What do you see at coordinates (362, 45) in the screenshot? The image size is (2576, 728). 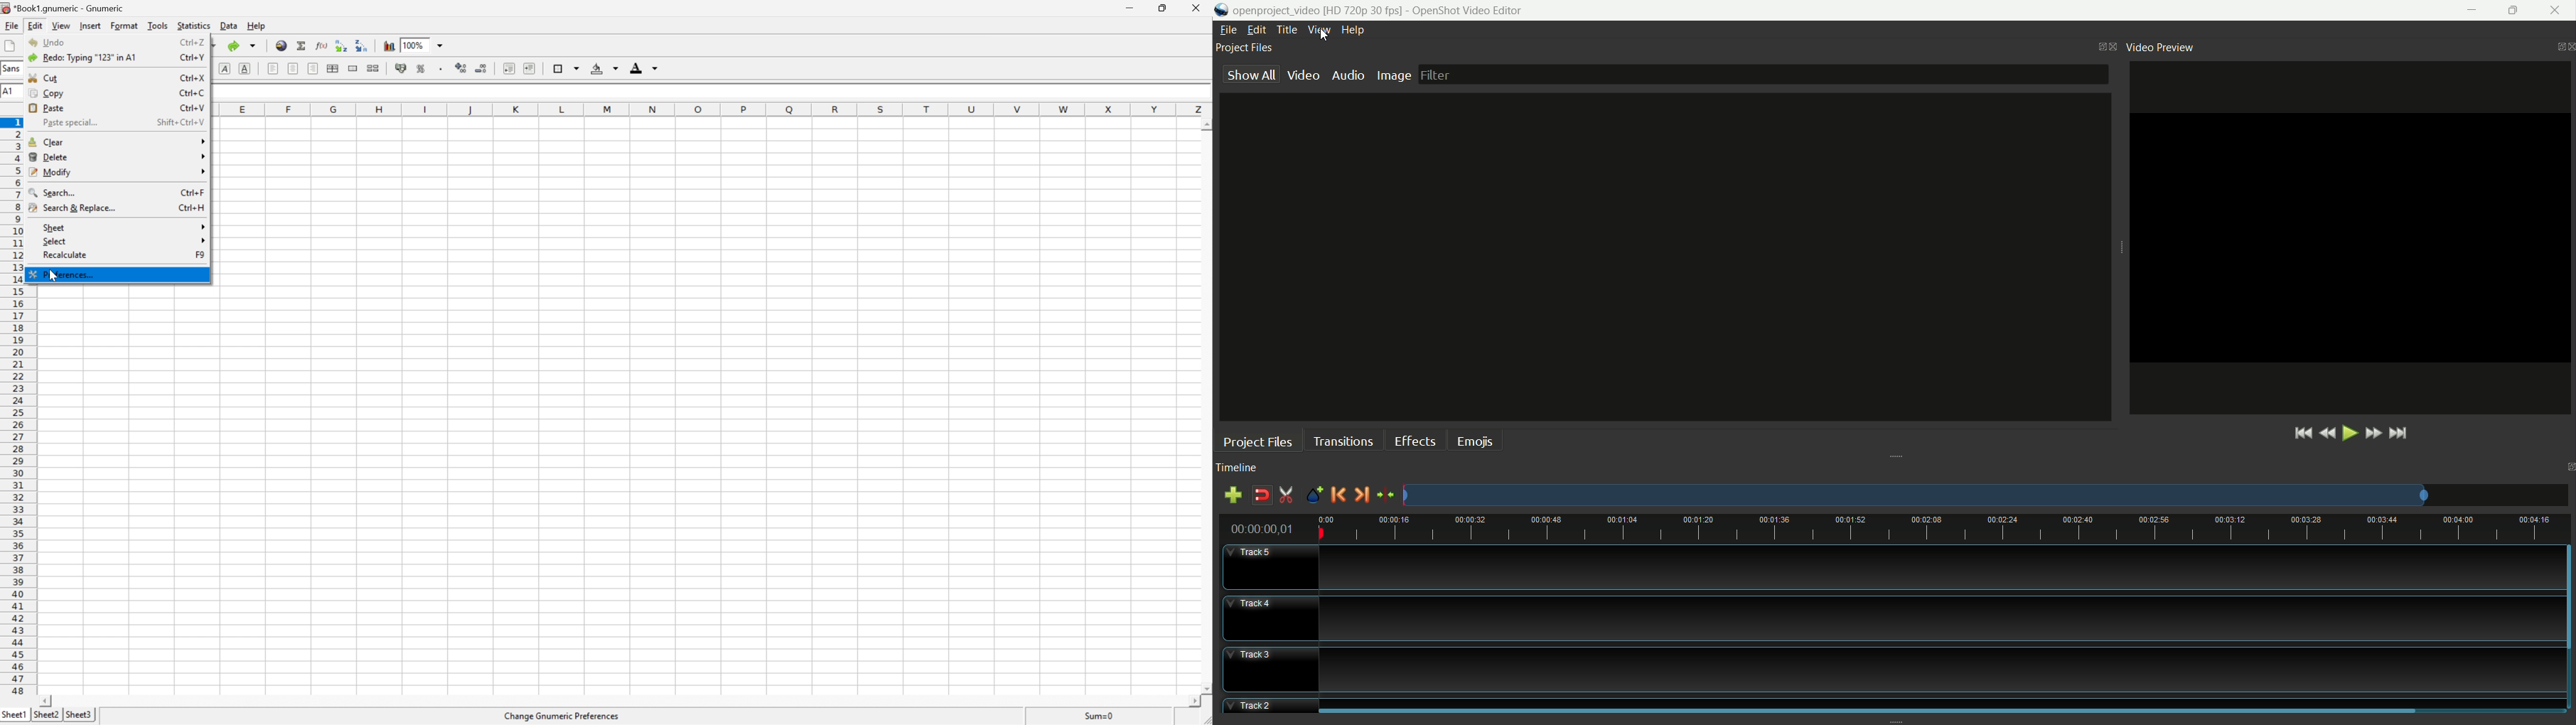 I see `Sort the selected region in descending order based on the first column selected` at bounding box center [362, 45].